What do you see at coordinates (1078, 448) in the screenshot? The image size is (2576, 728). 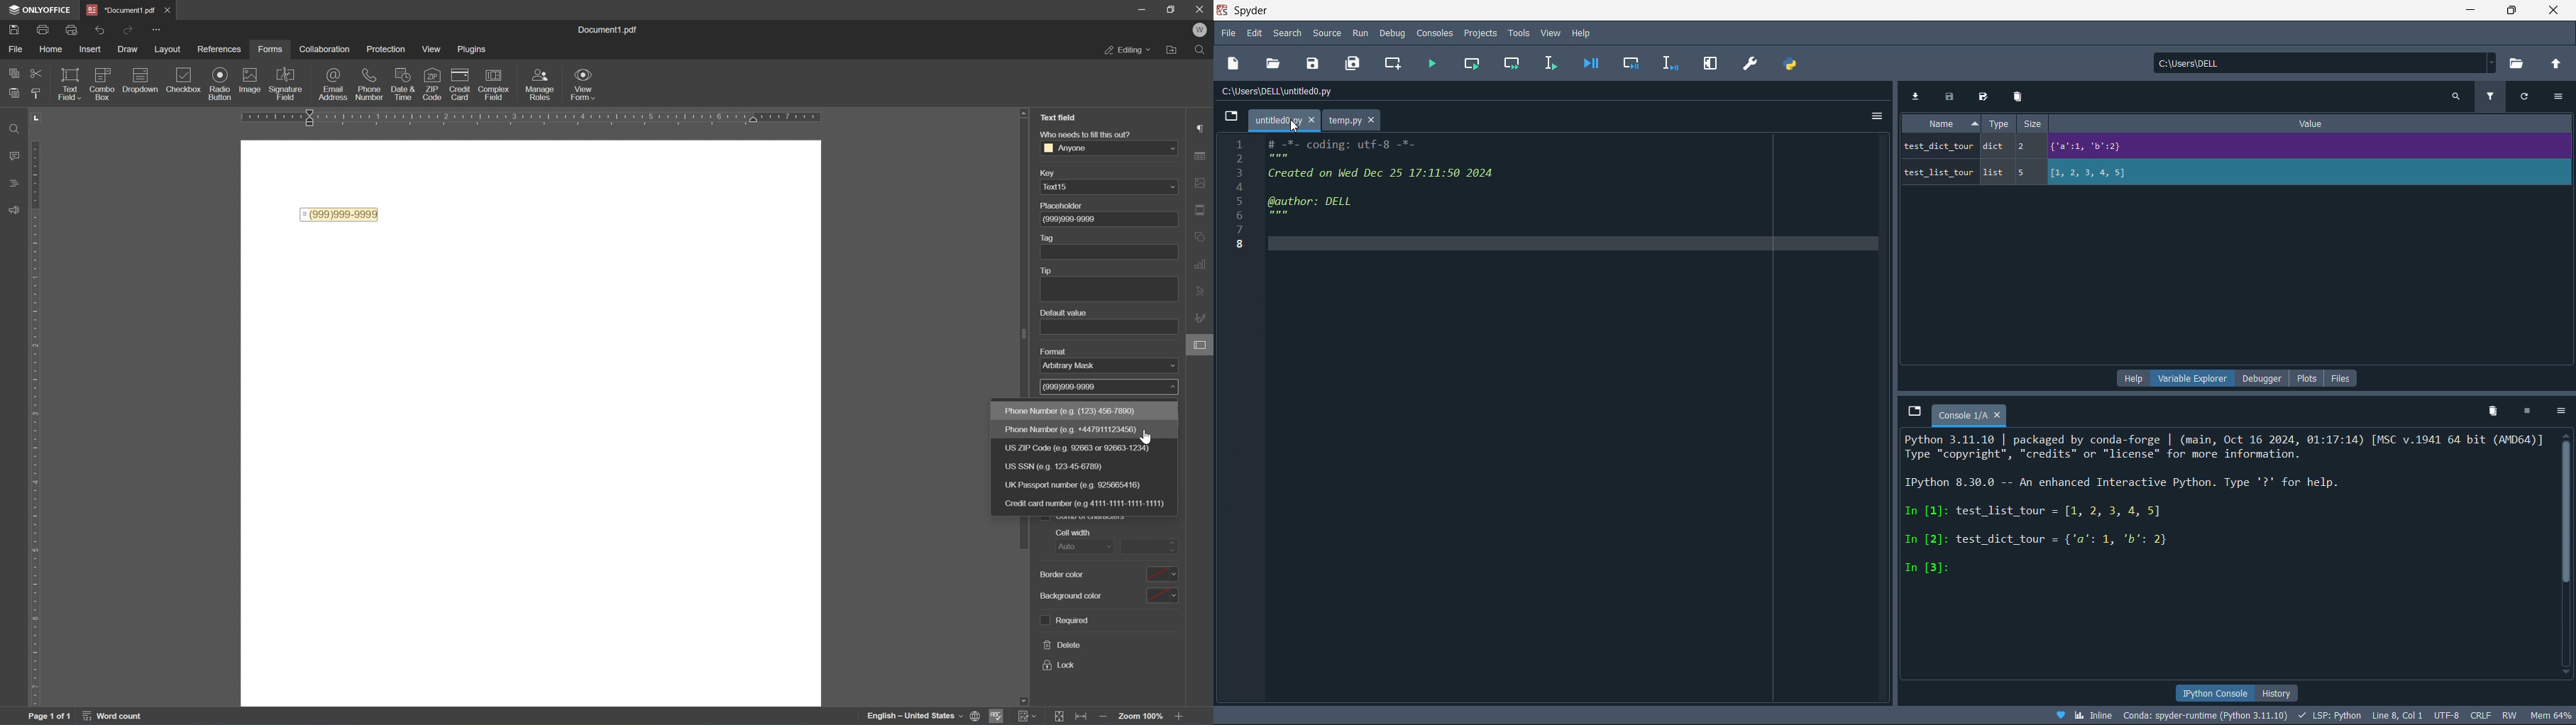 I see `US ZIP code` at bounding box center [1078, 448].